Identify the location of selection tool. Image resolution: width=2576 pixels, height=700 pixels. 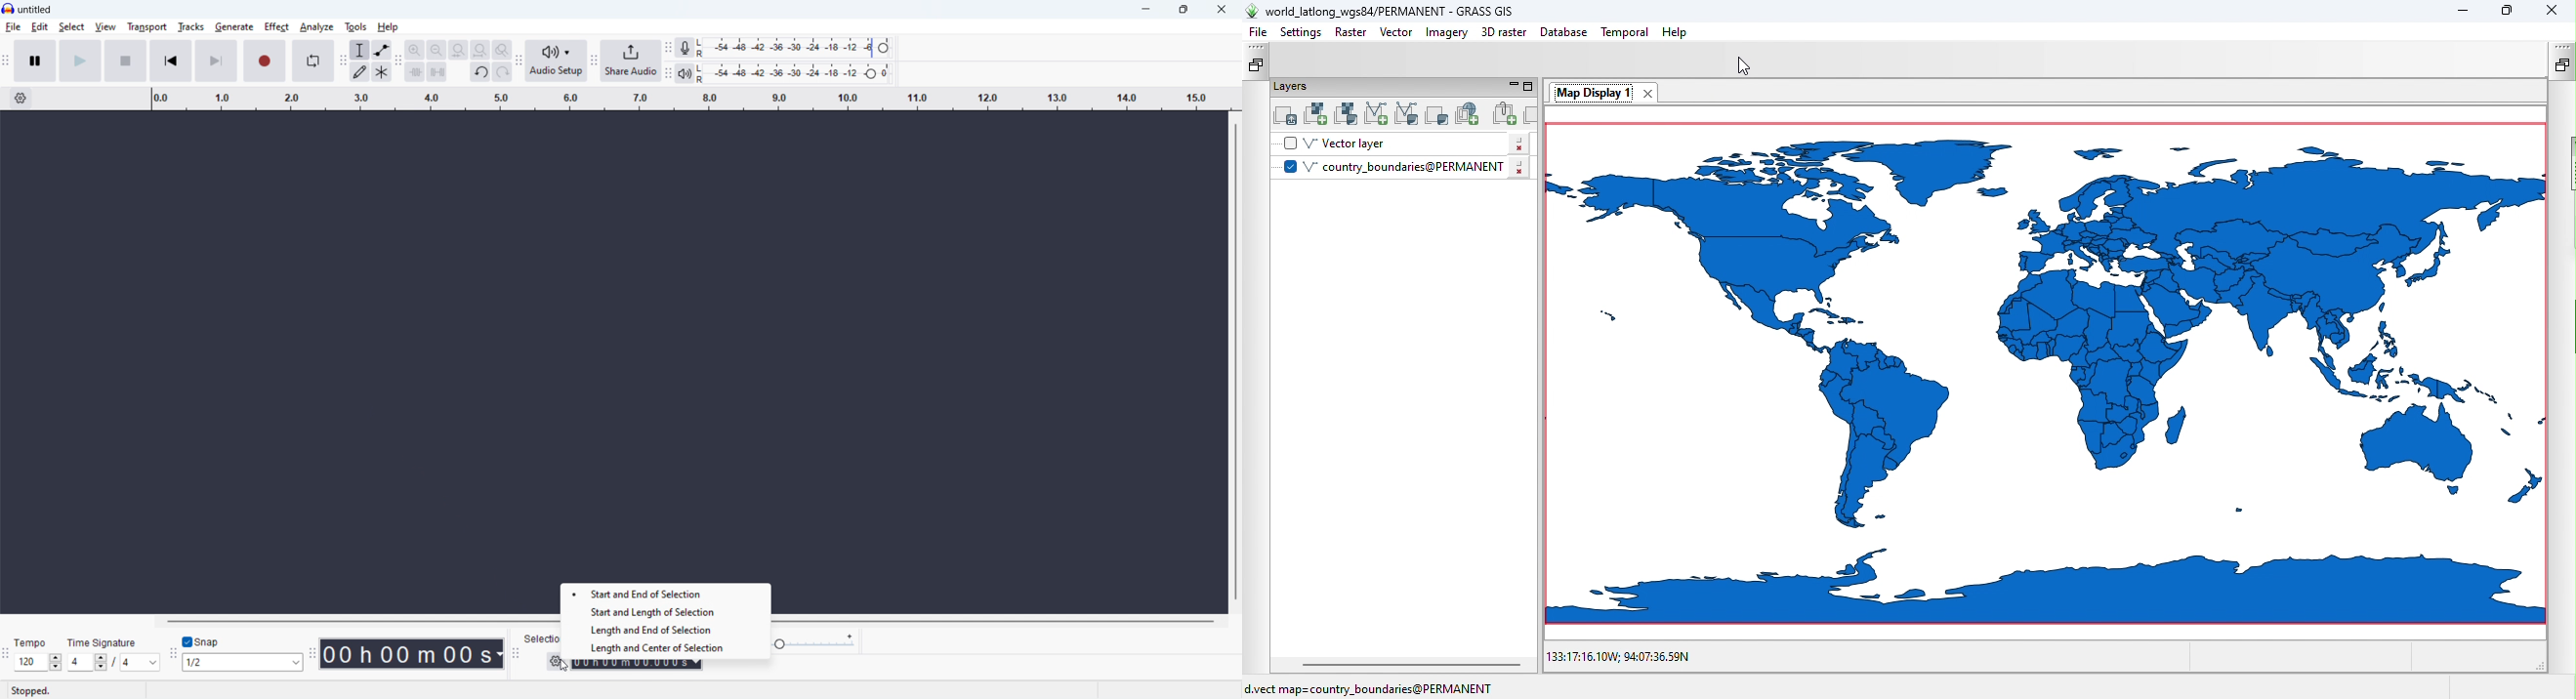
(359, 50).